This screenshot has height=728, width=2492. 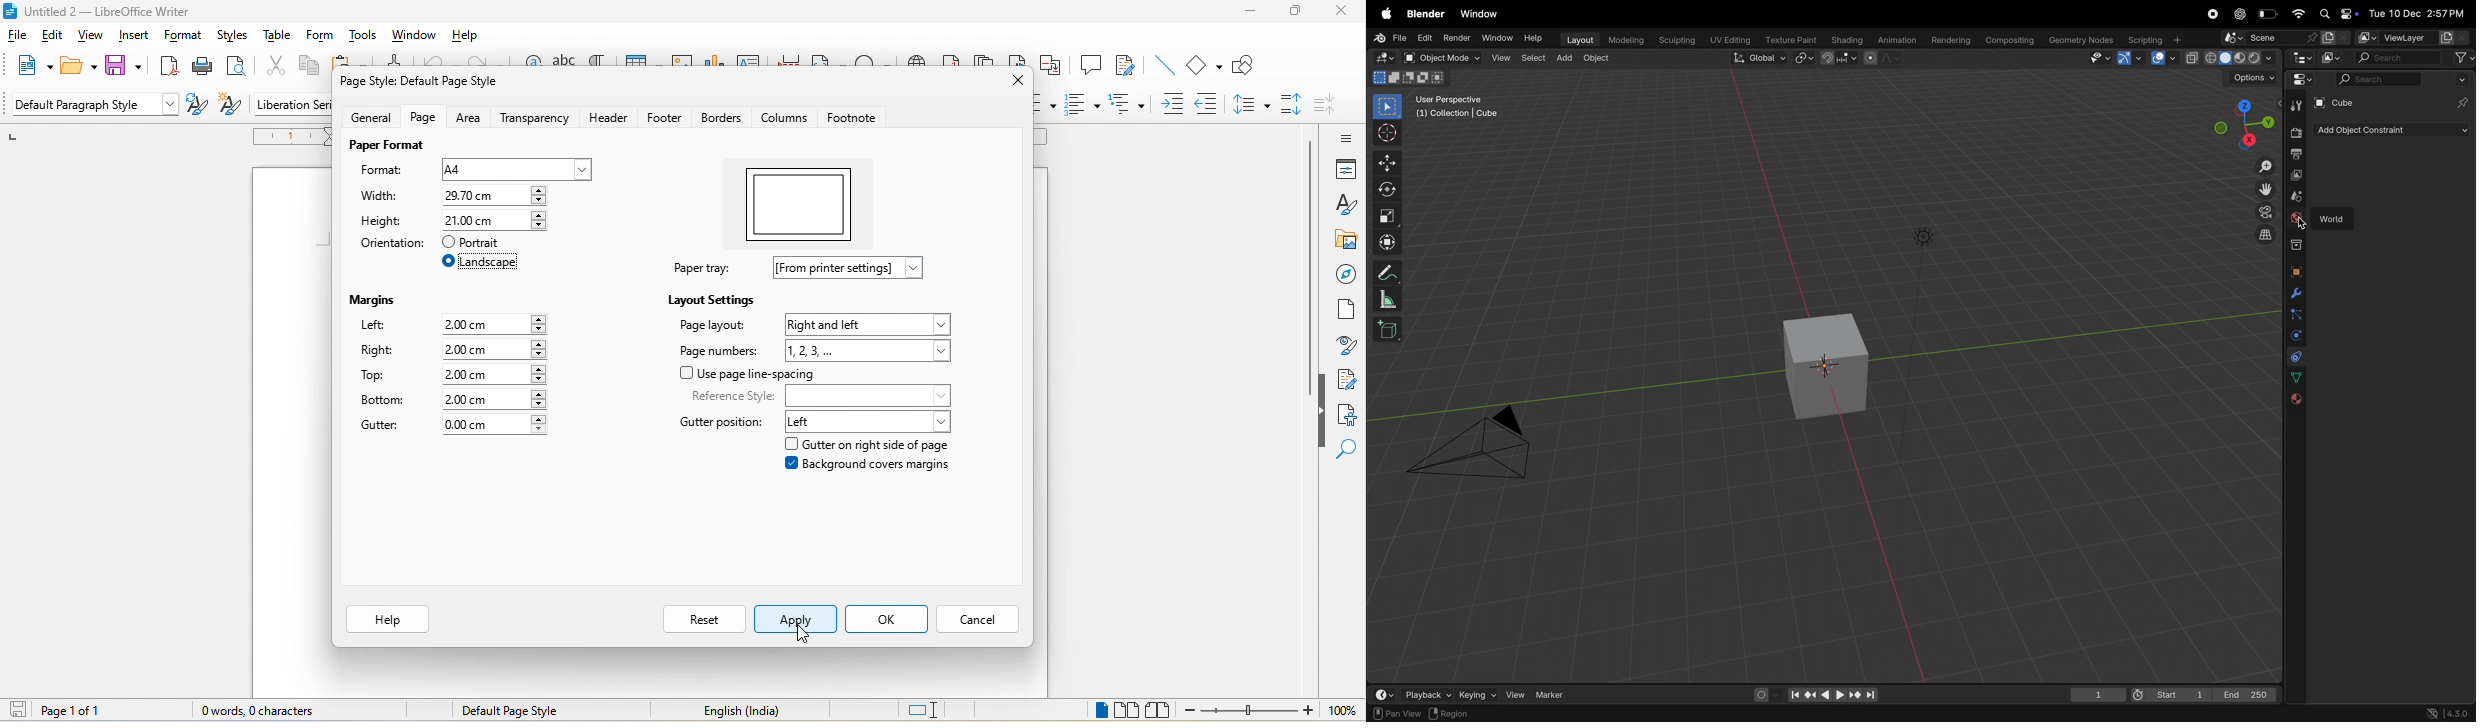 I want to click on select, so click(x=1531, y=58).